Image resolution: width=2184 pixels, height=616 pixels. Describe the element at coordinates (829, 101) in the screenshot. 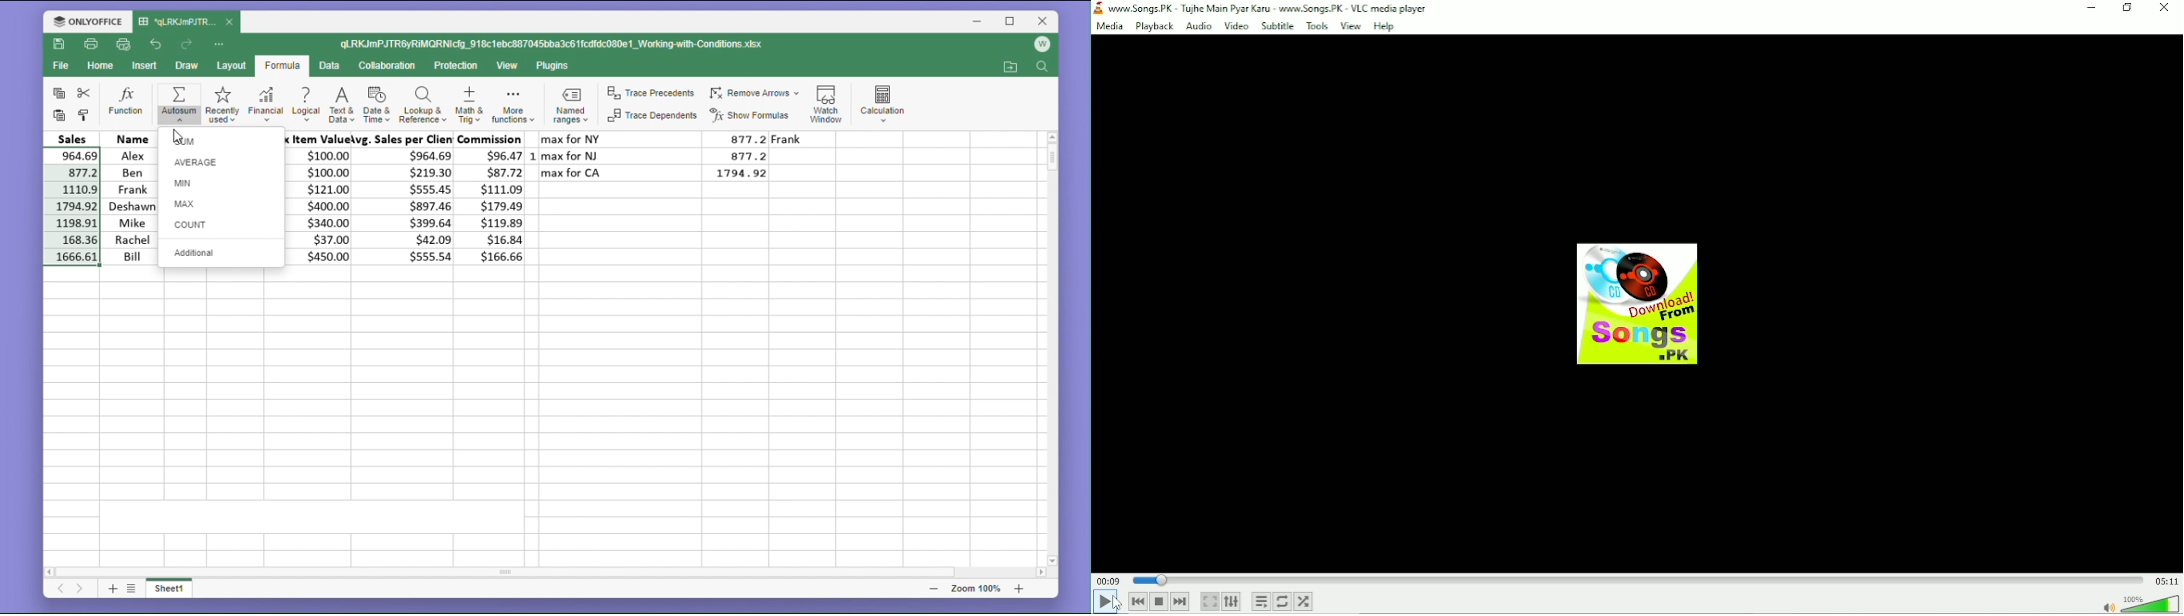

I see `watch window` at that location.